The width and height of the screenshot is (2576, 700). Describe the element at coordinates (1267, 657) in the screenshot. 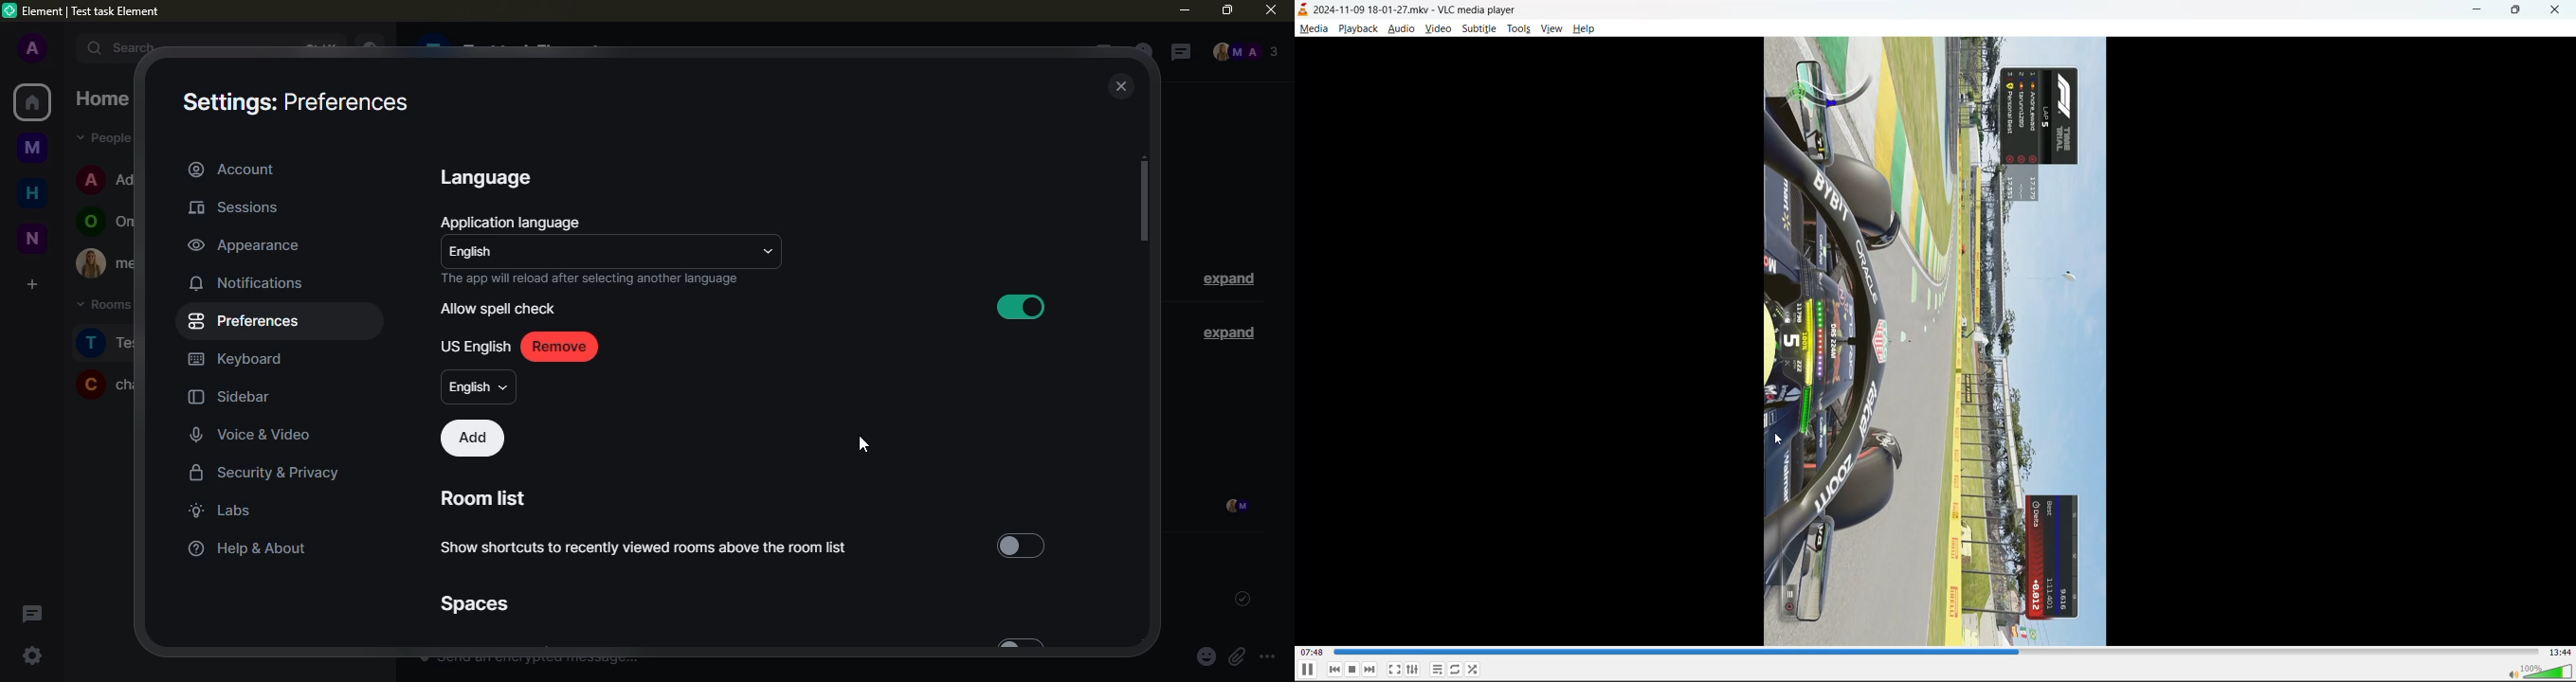

I see `more` at that location.